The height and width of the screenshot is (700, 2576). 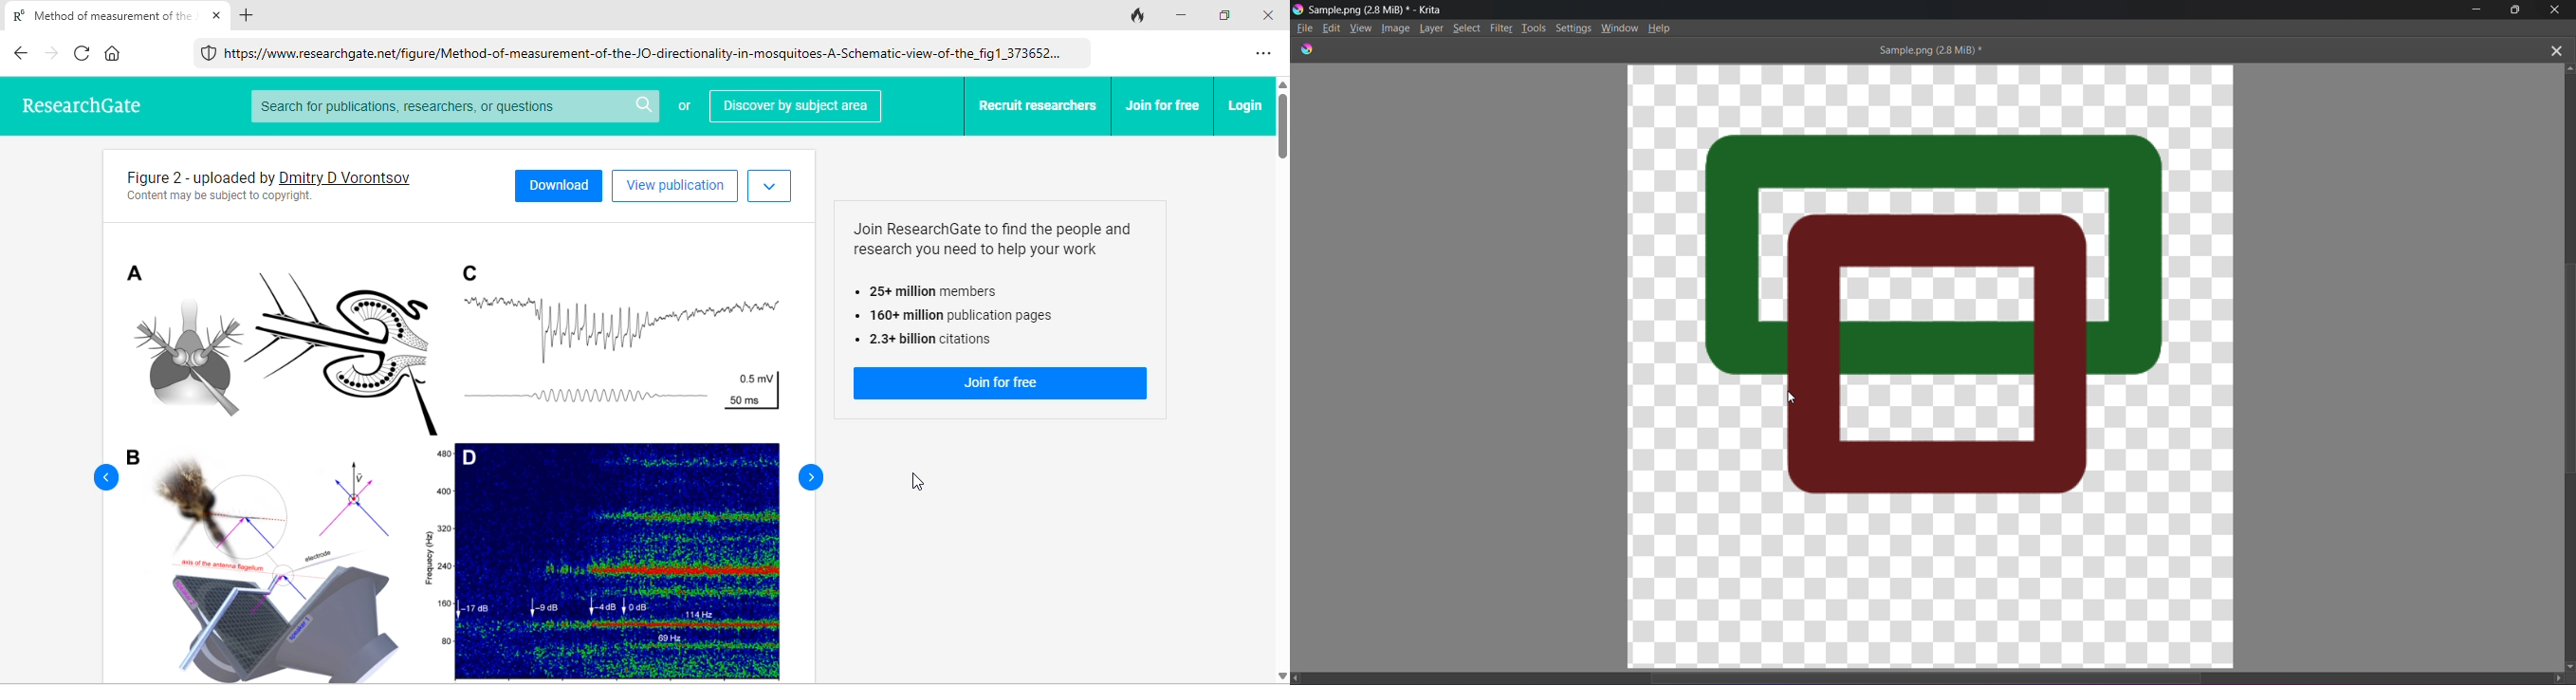 I want to click on Select, so click(x=1469, y=27).